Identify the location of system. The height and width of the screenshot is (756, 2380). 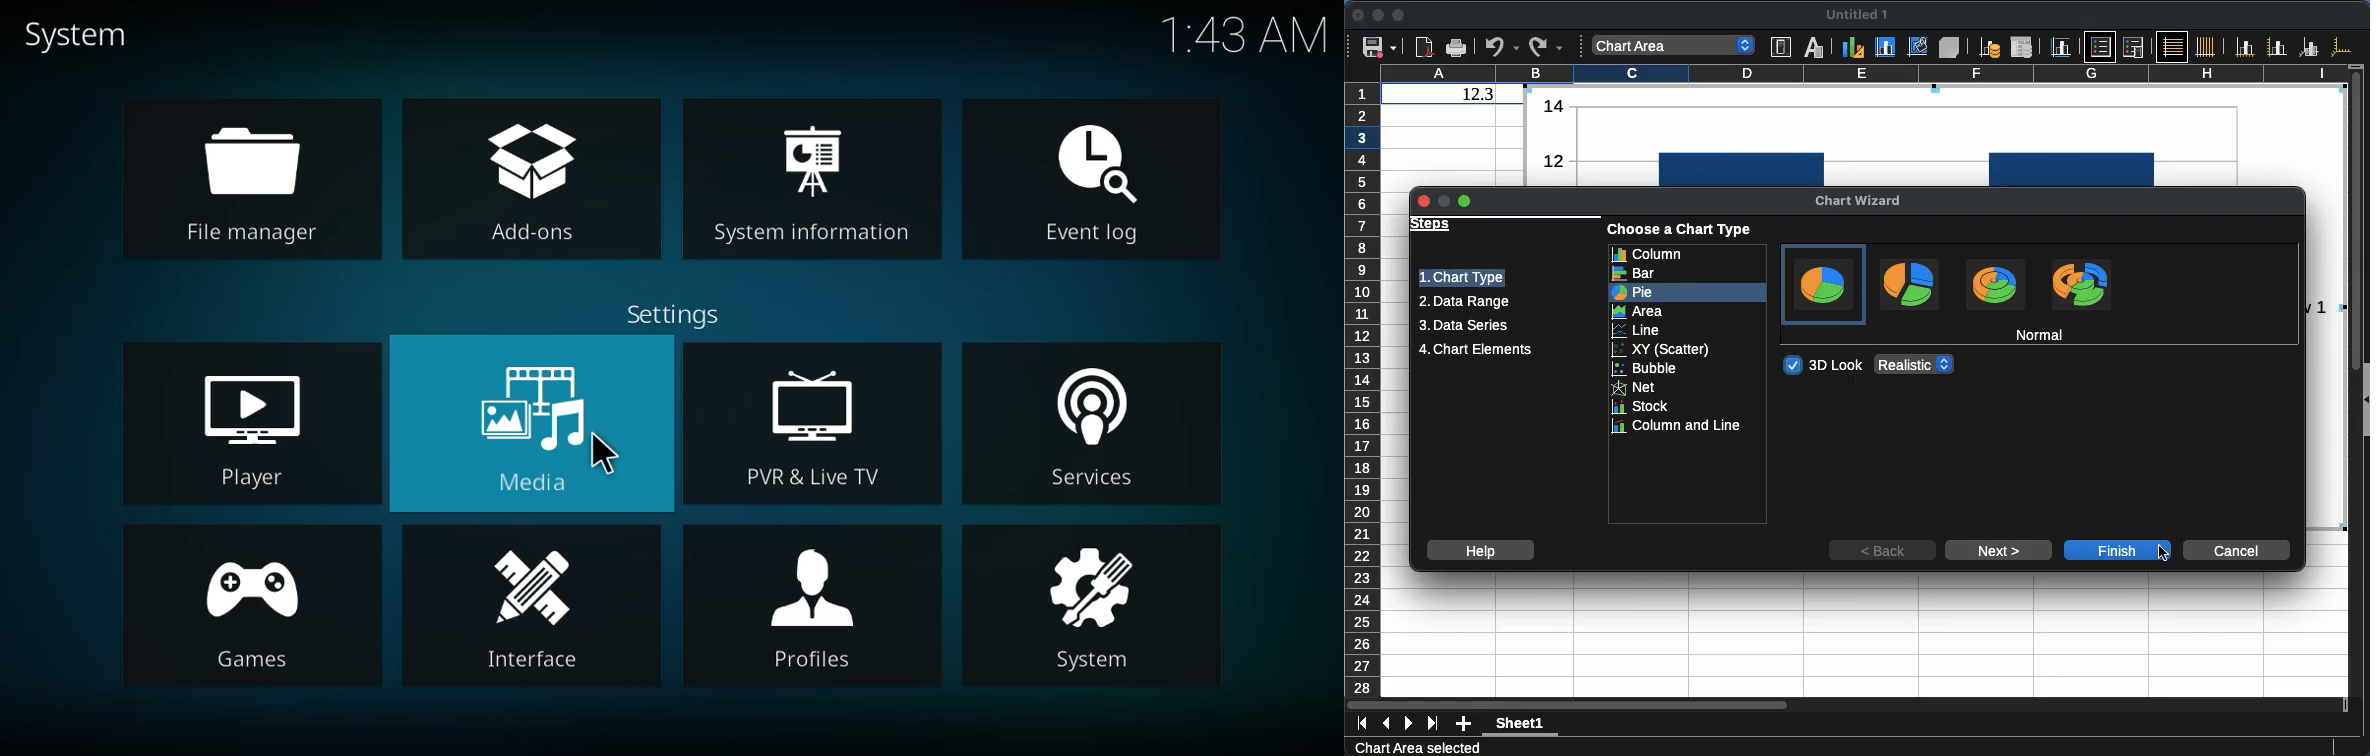
(1098, 614).